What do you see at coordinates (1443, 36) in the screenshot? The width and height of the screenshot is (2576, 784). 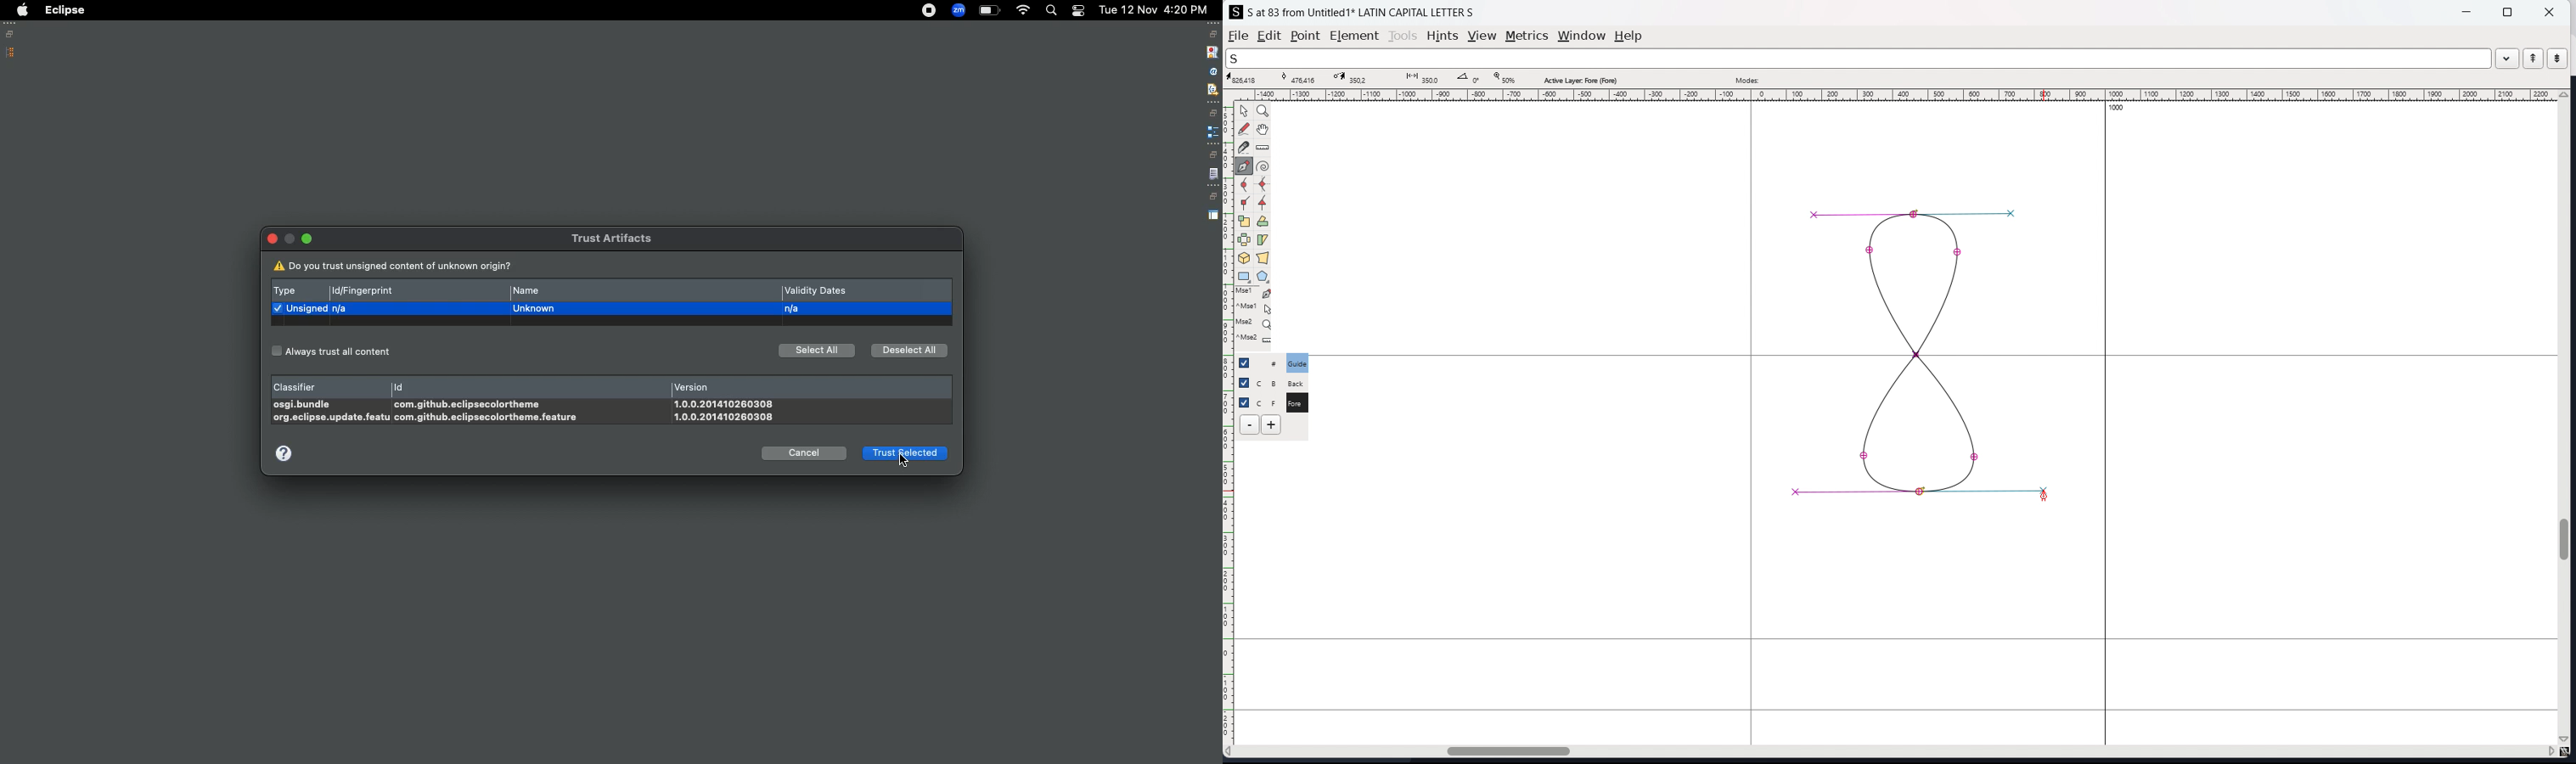 I see `hints` at bounding box center [1443, 36].